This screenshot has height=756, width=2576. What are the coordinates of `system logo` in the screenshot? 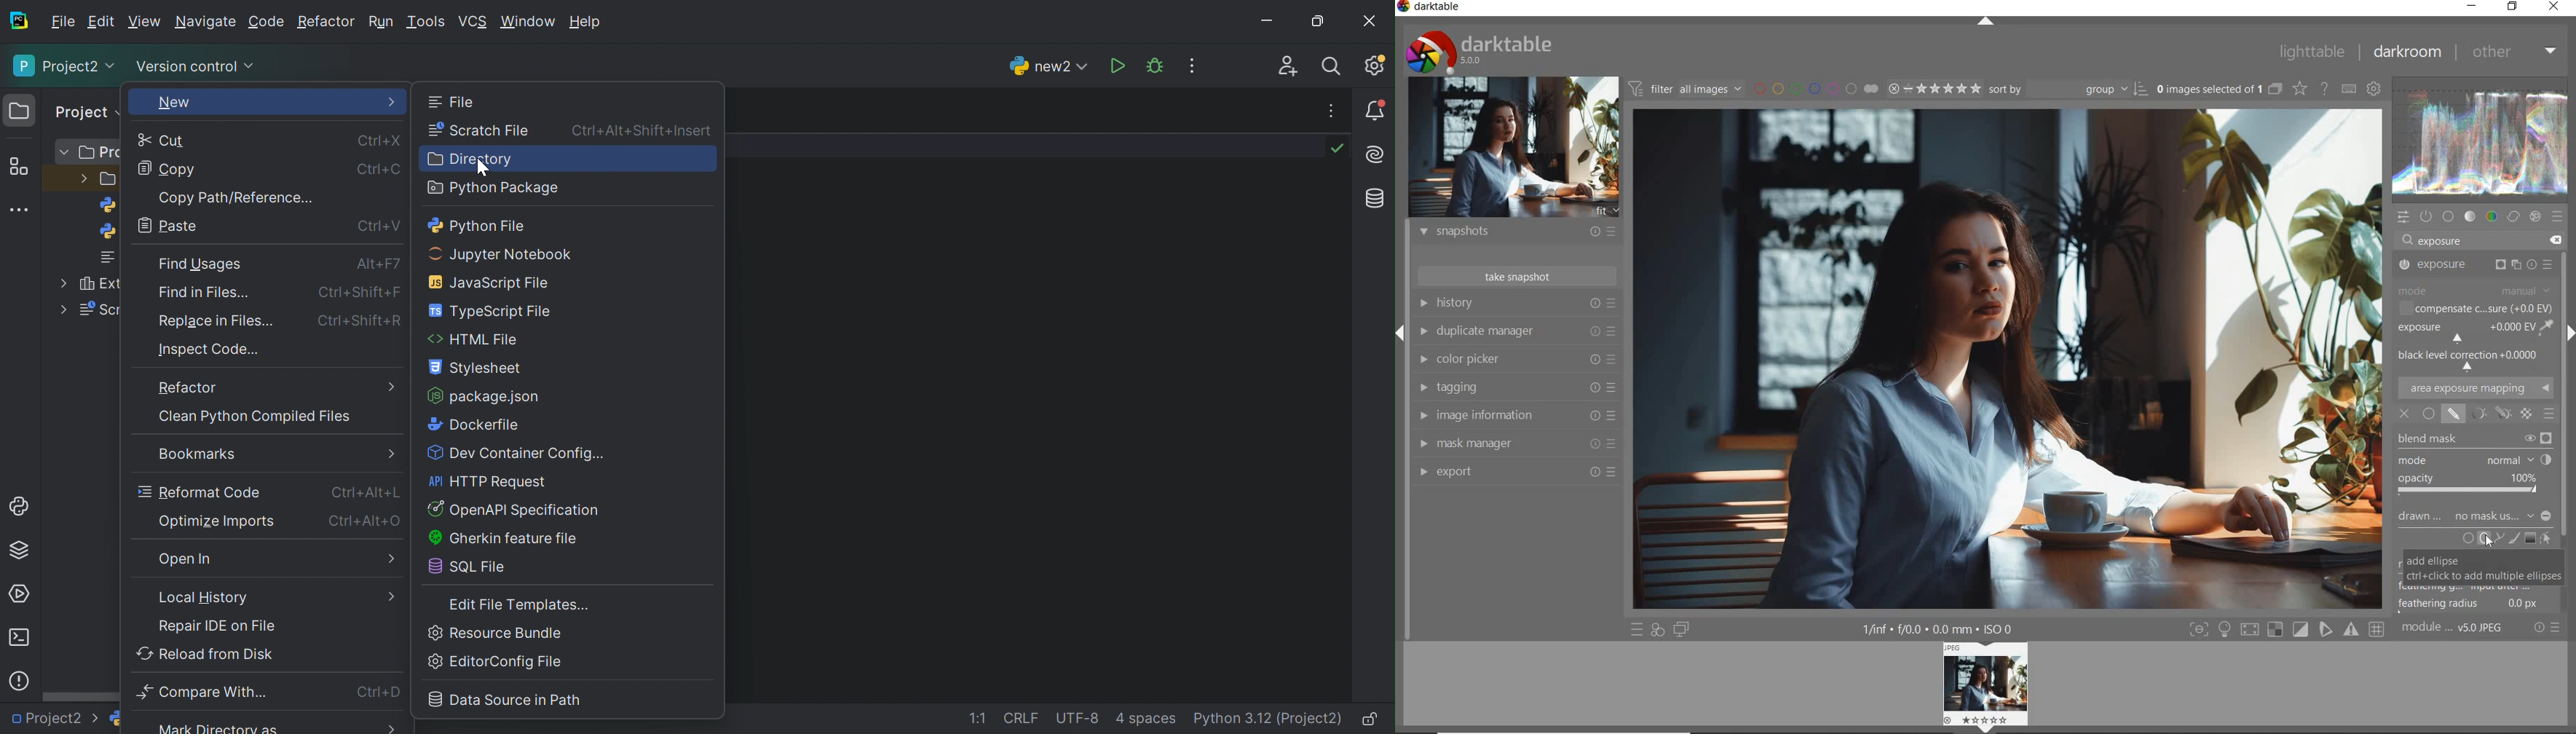 It's located at (1481, 51).